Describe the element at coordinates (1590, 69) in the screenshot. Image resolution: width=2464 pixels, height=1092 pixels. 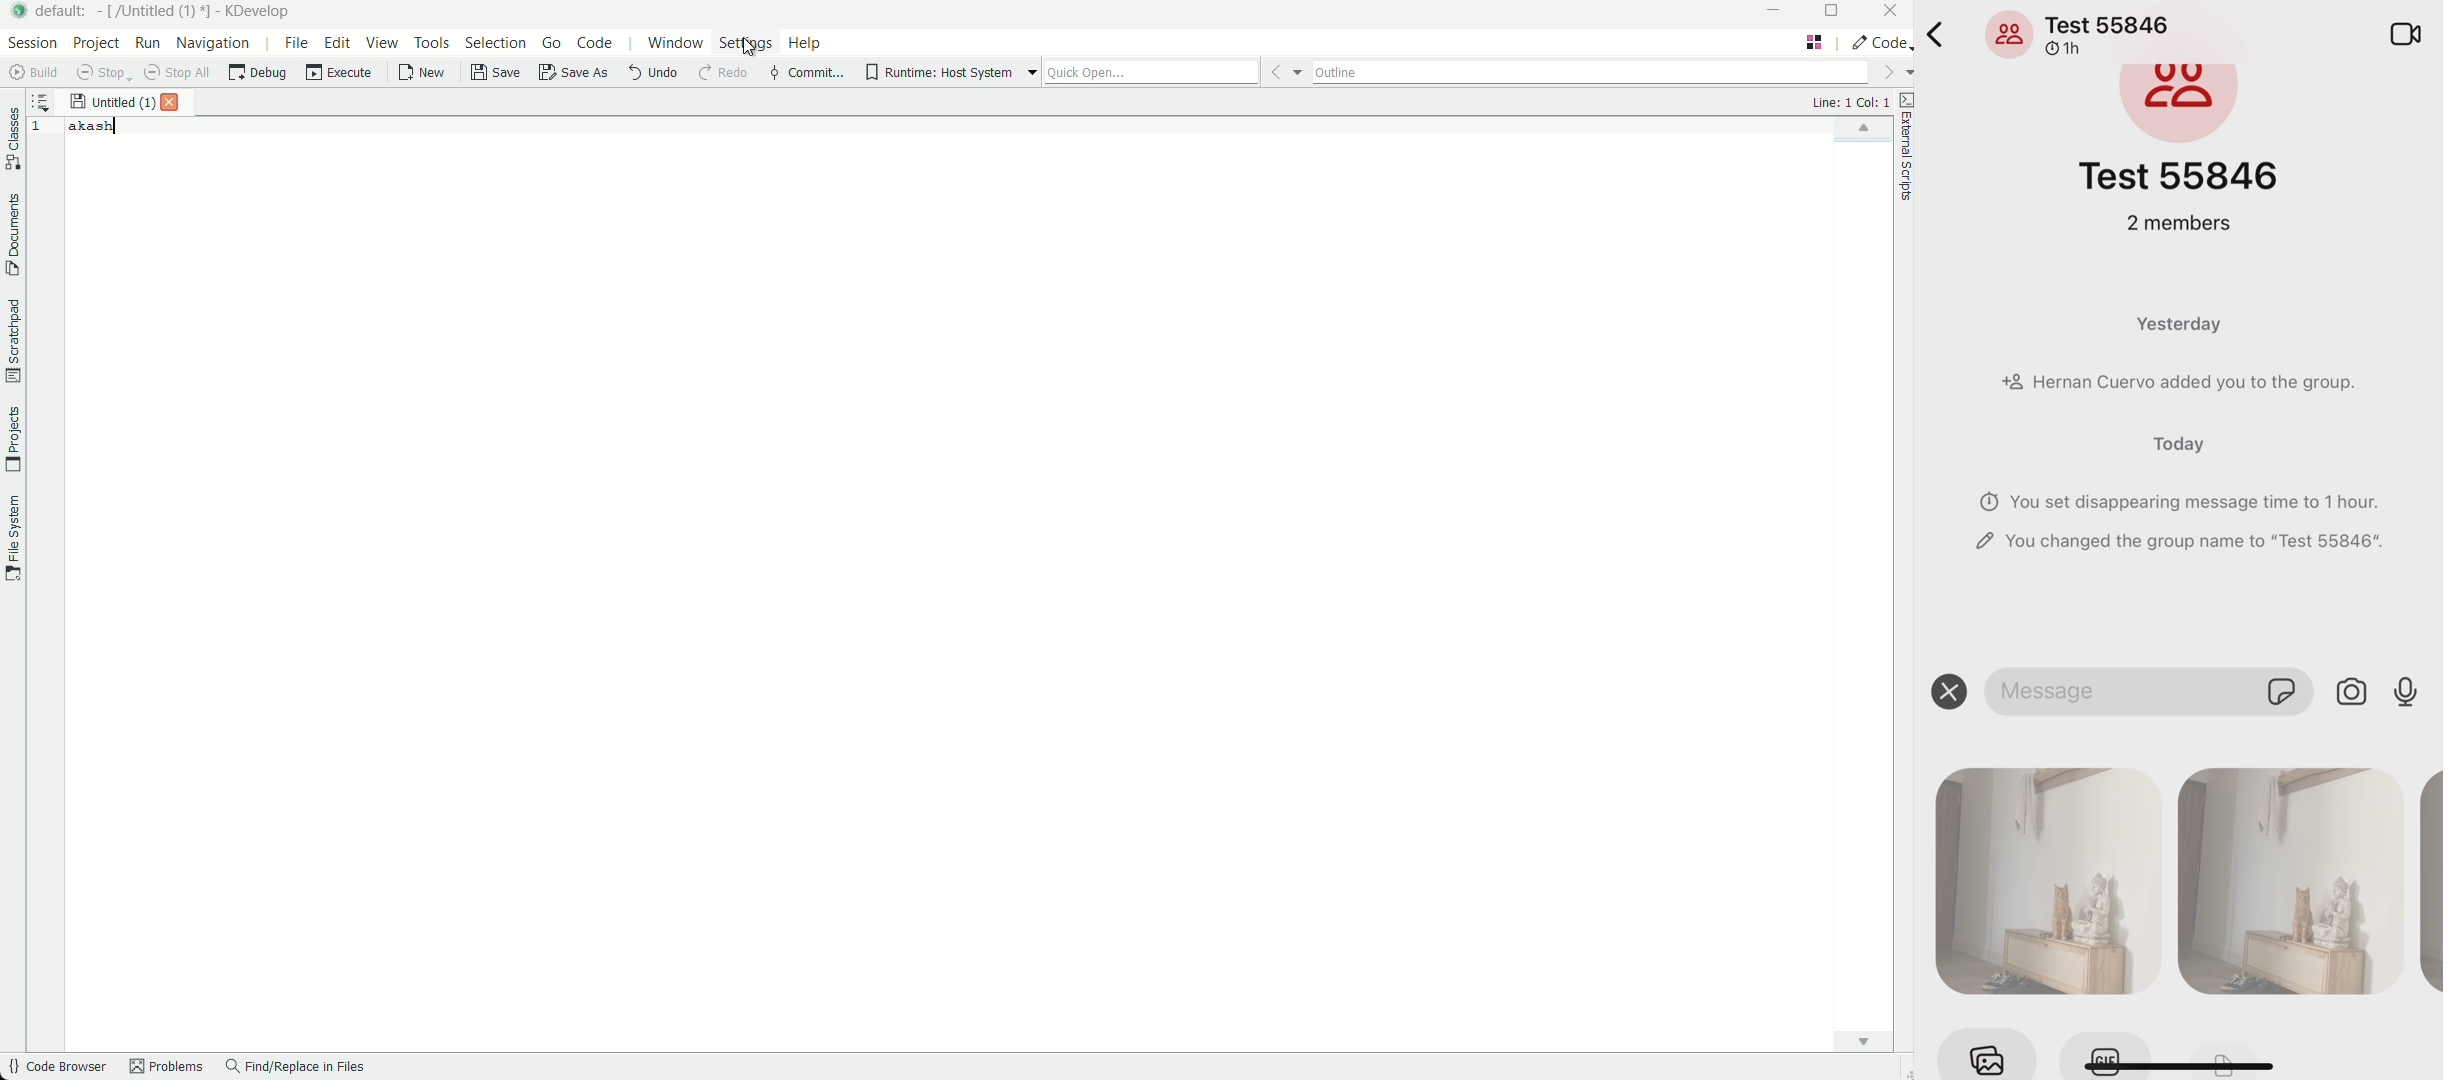
I see `outline` at that location.